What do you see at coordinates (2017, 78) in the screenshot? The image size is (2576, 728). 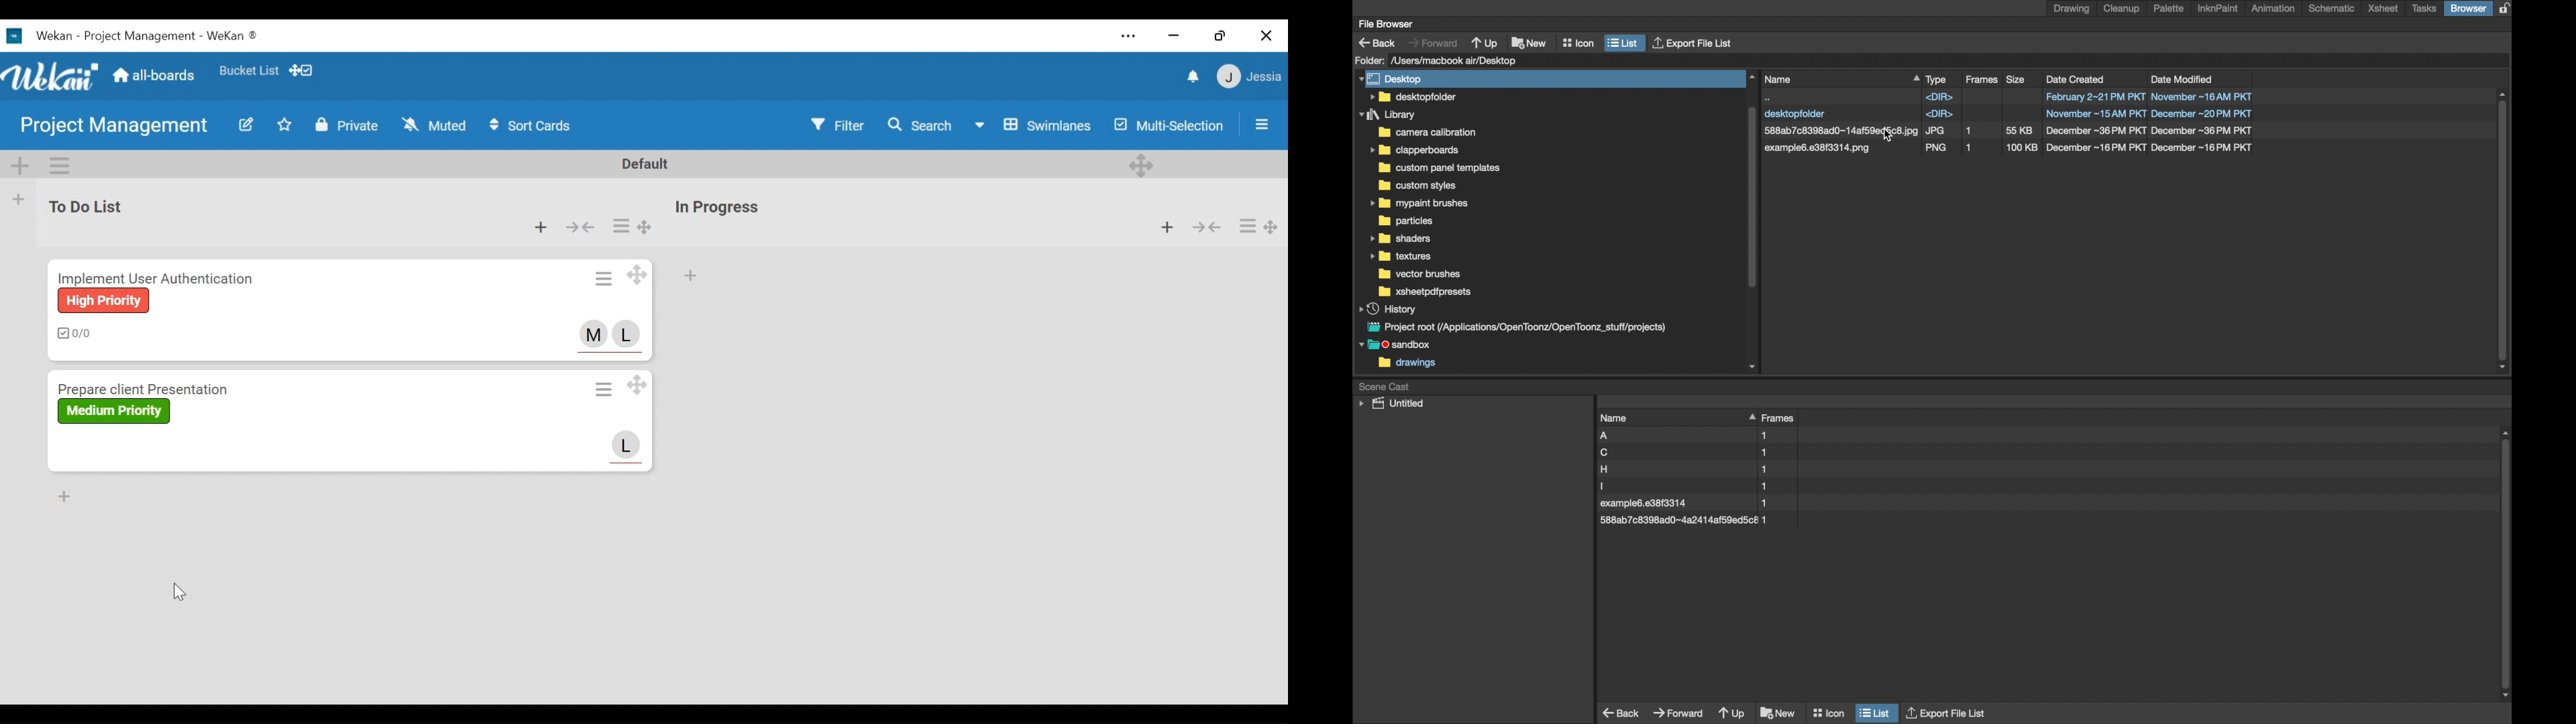 I see `size` at bounding box center [2017, 78].